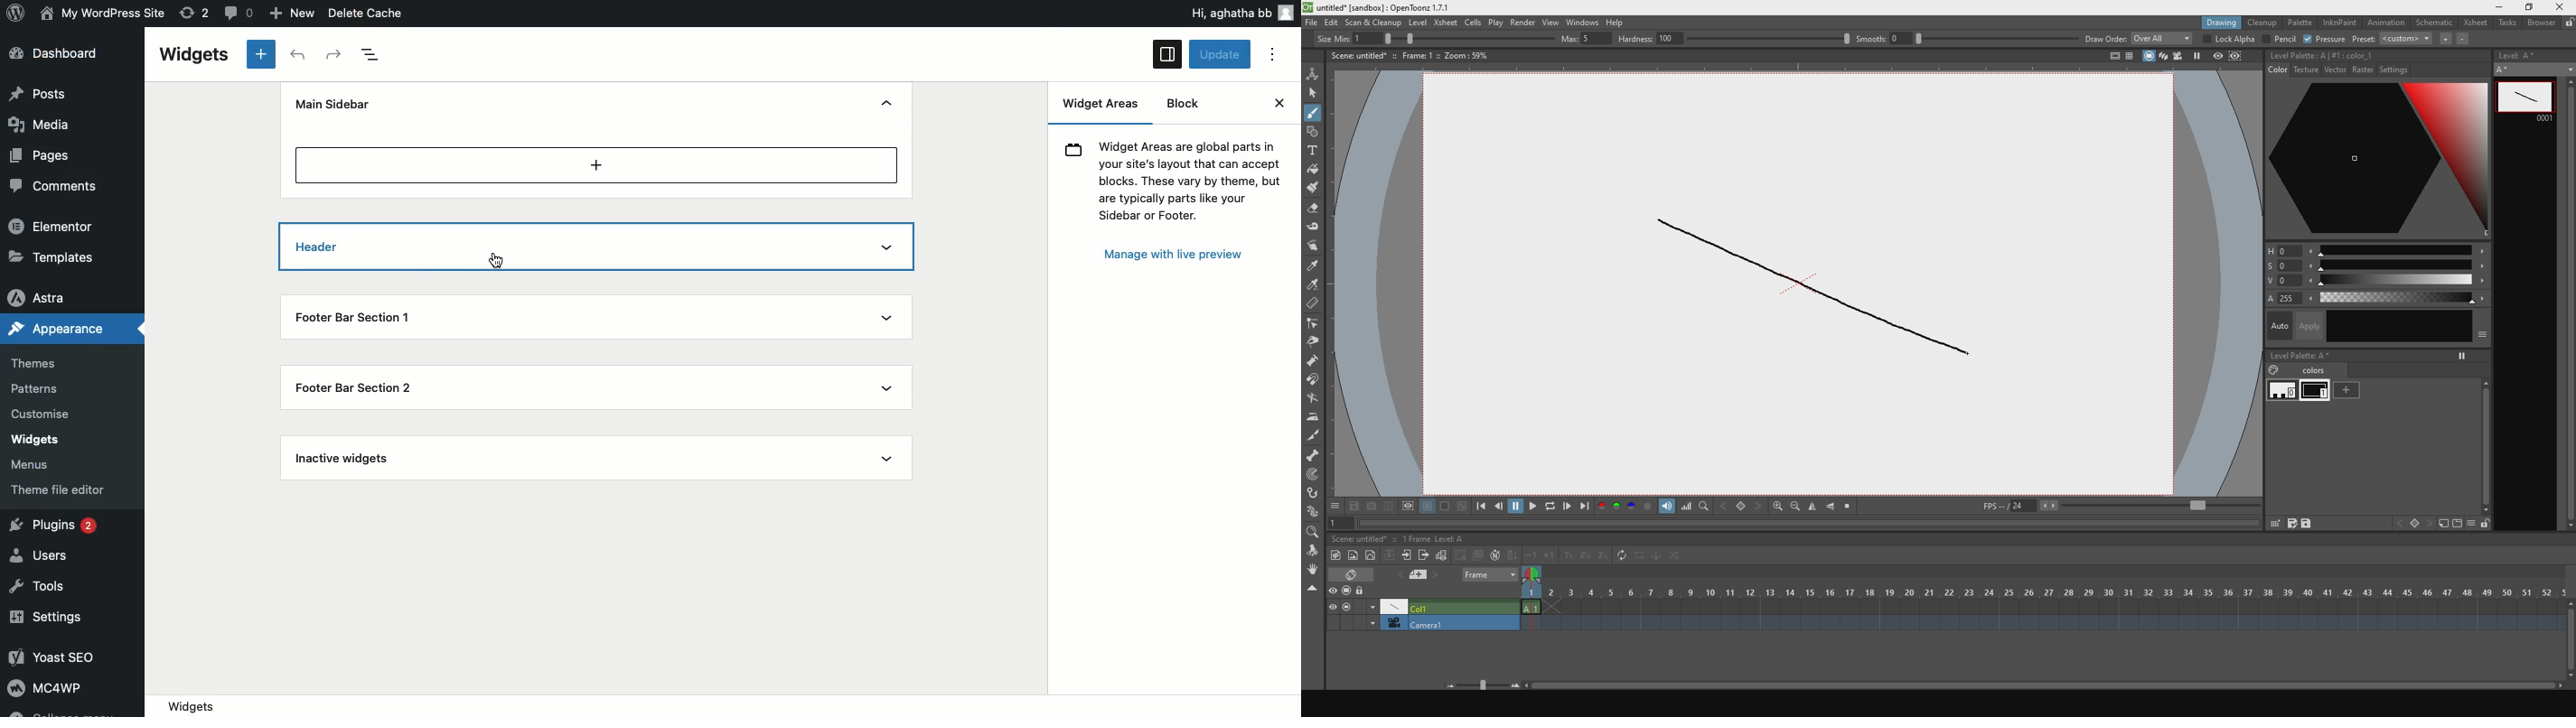 Image resolution: width=2576 pixels, height=728 pixels. I want to click on visible, so click(1334, 606).